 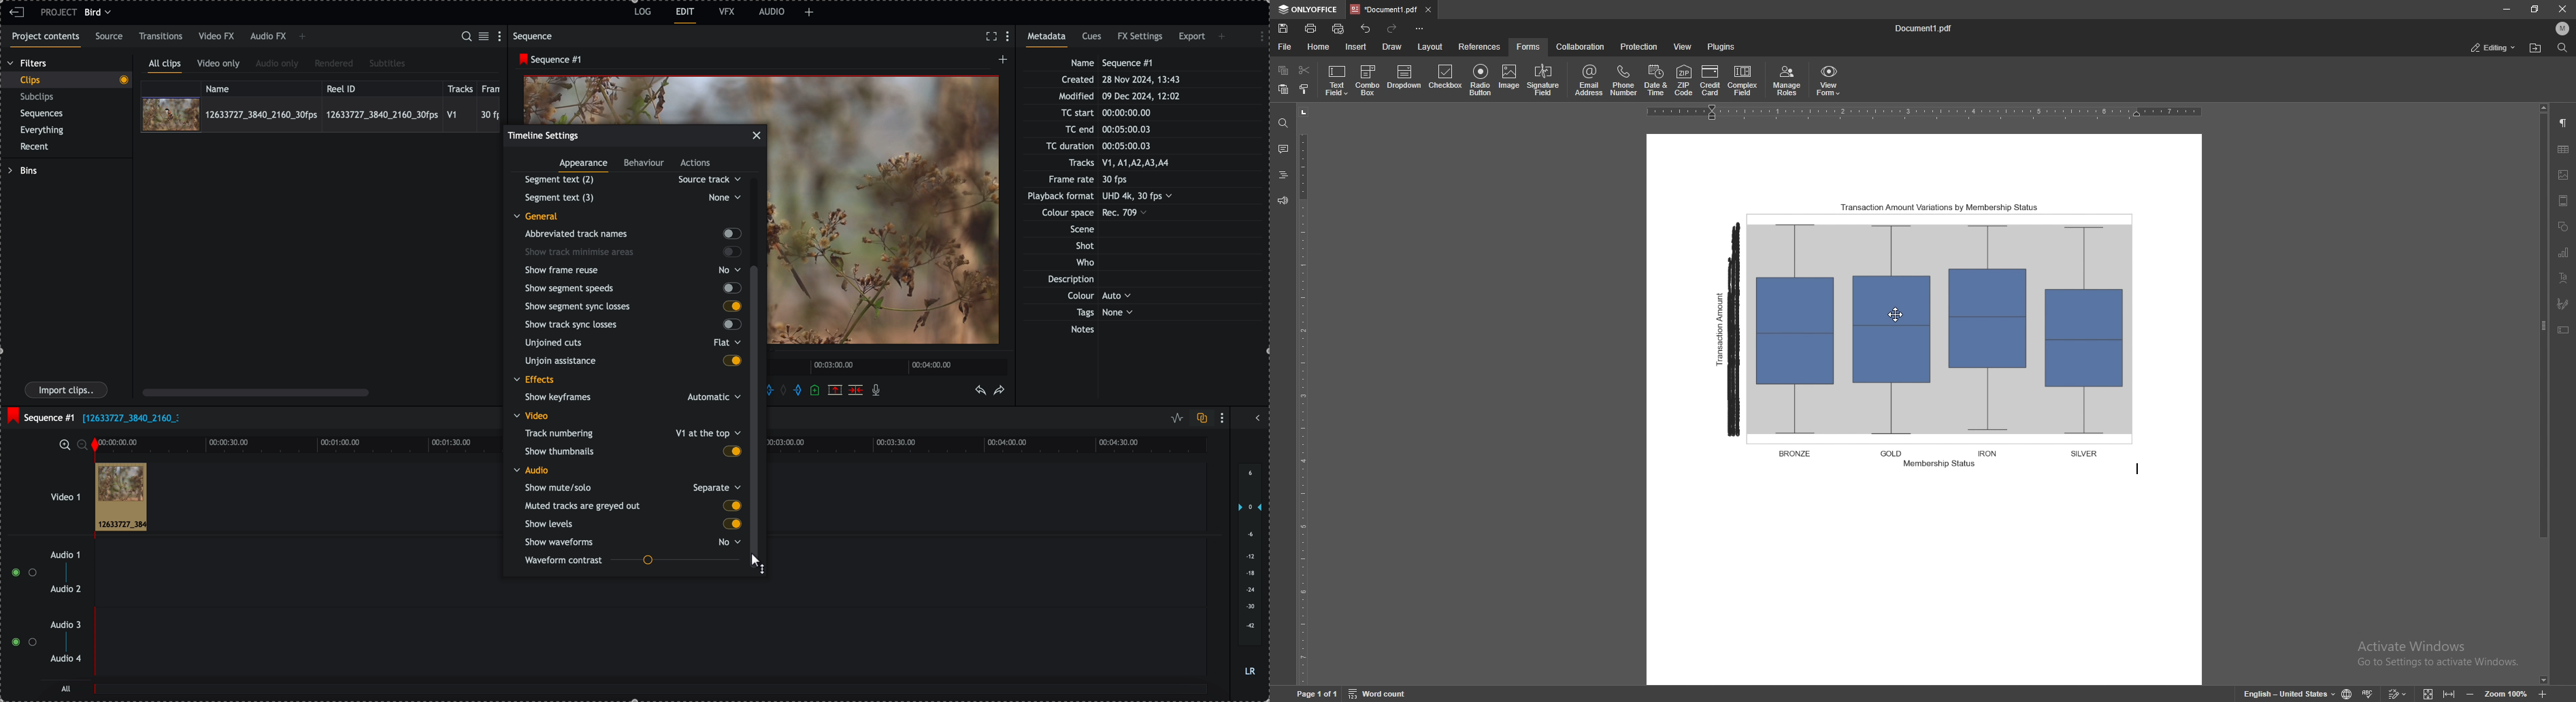 I want to click on zoom out, so click(x=2471, y=692).